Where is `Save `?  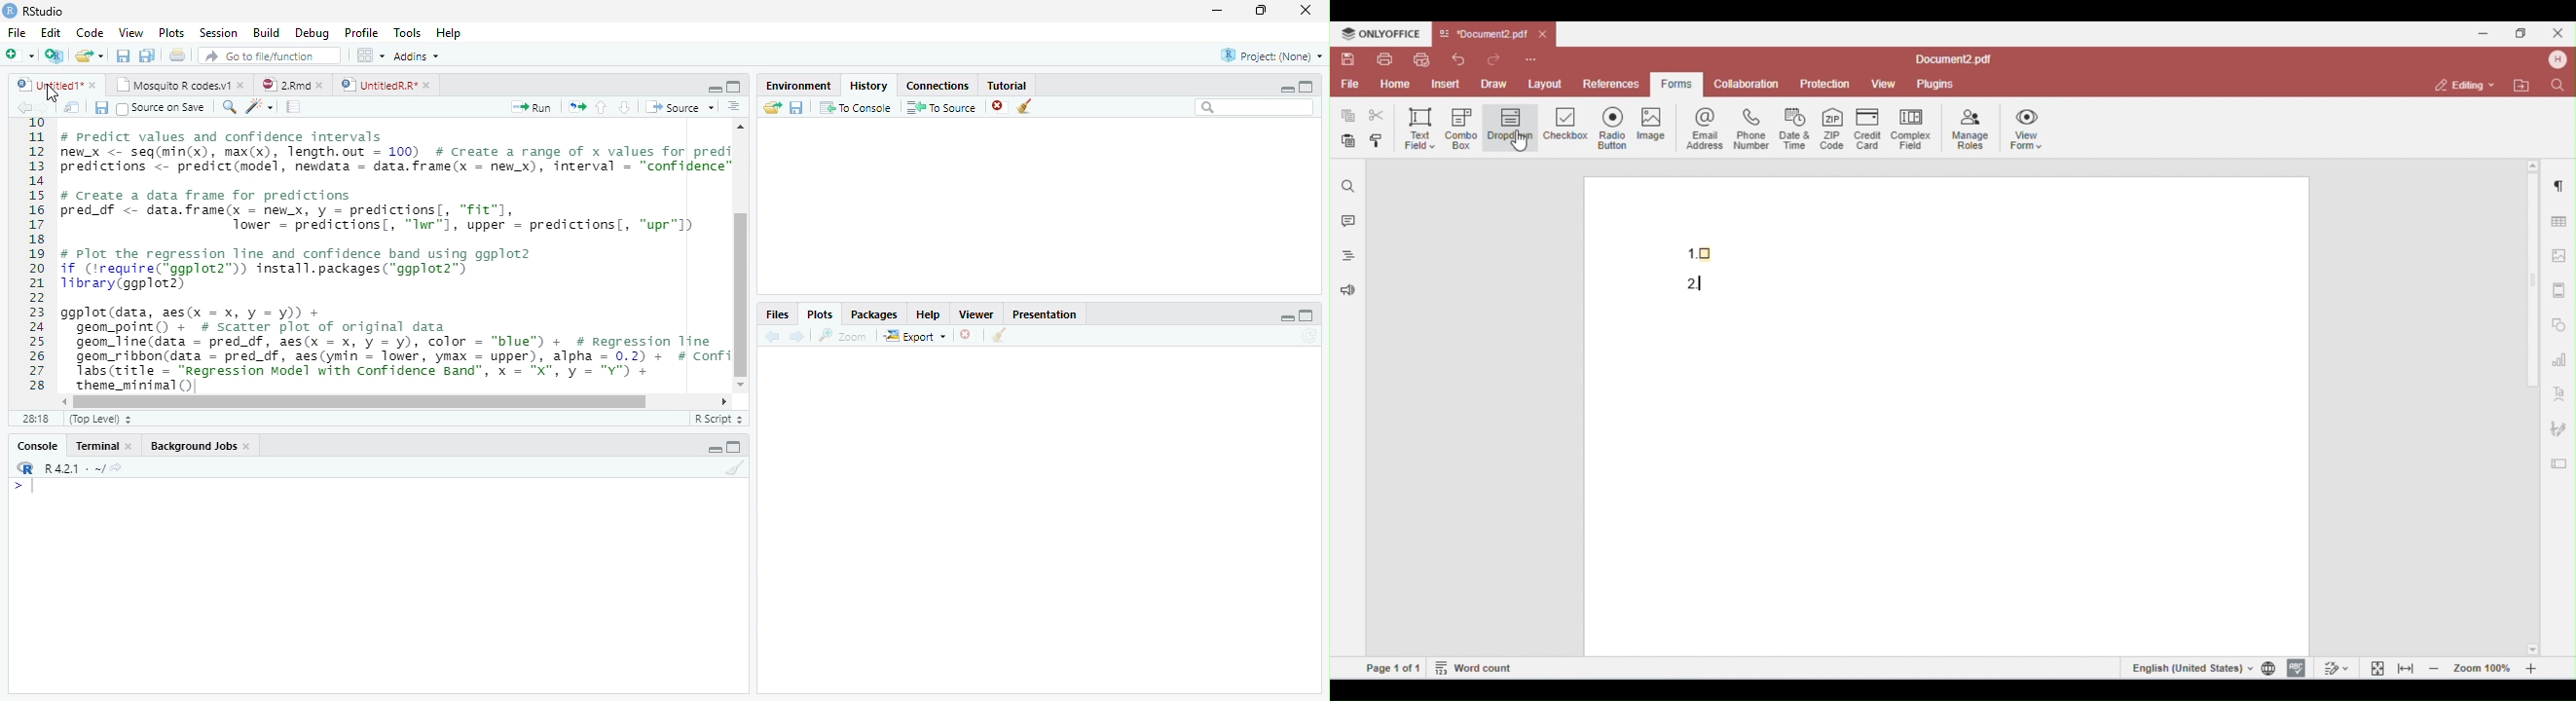
Save  is located at coordinates (127, 57).